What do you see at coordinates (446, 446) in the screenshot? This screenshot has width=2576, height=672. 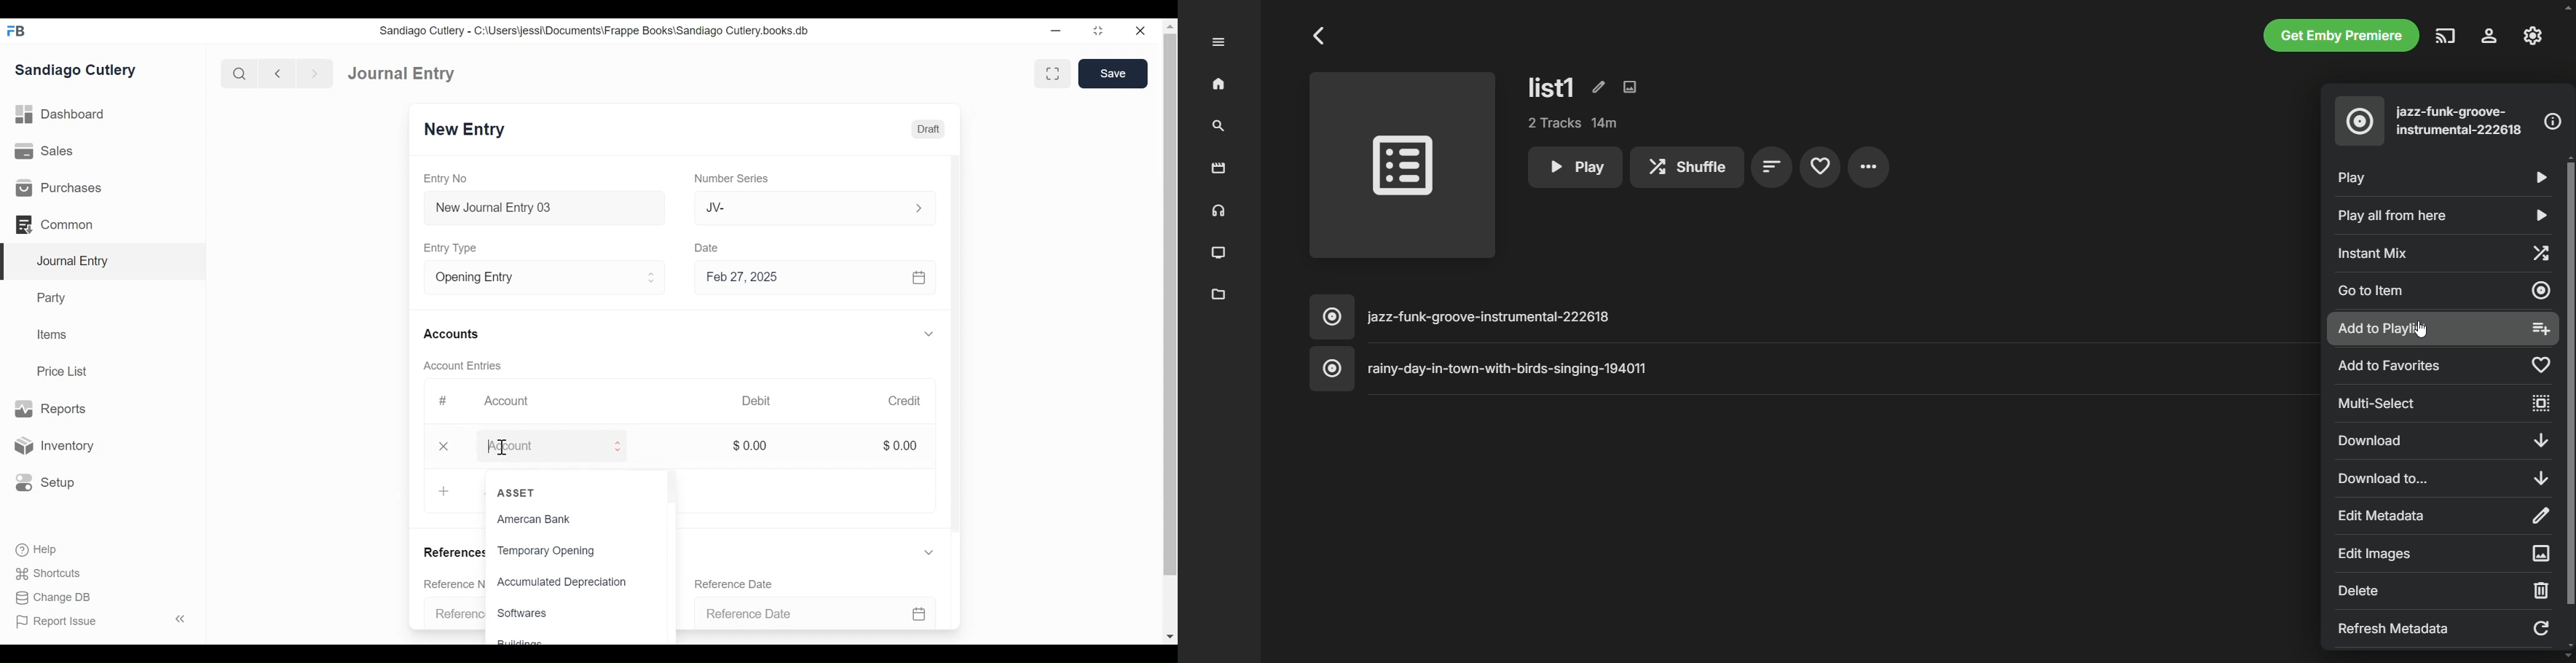 I see `Close` at bounding box center [446, 446].